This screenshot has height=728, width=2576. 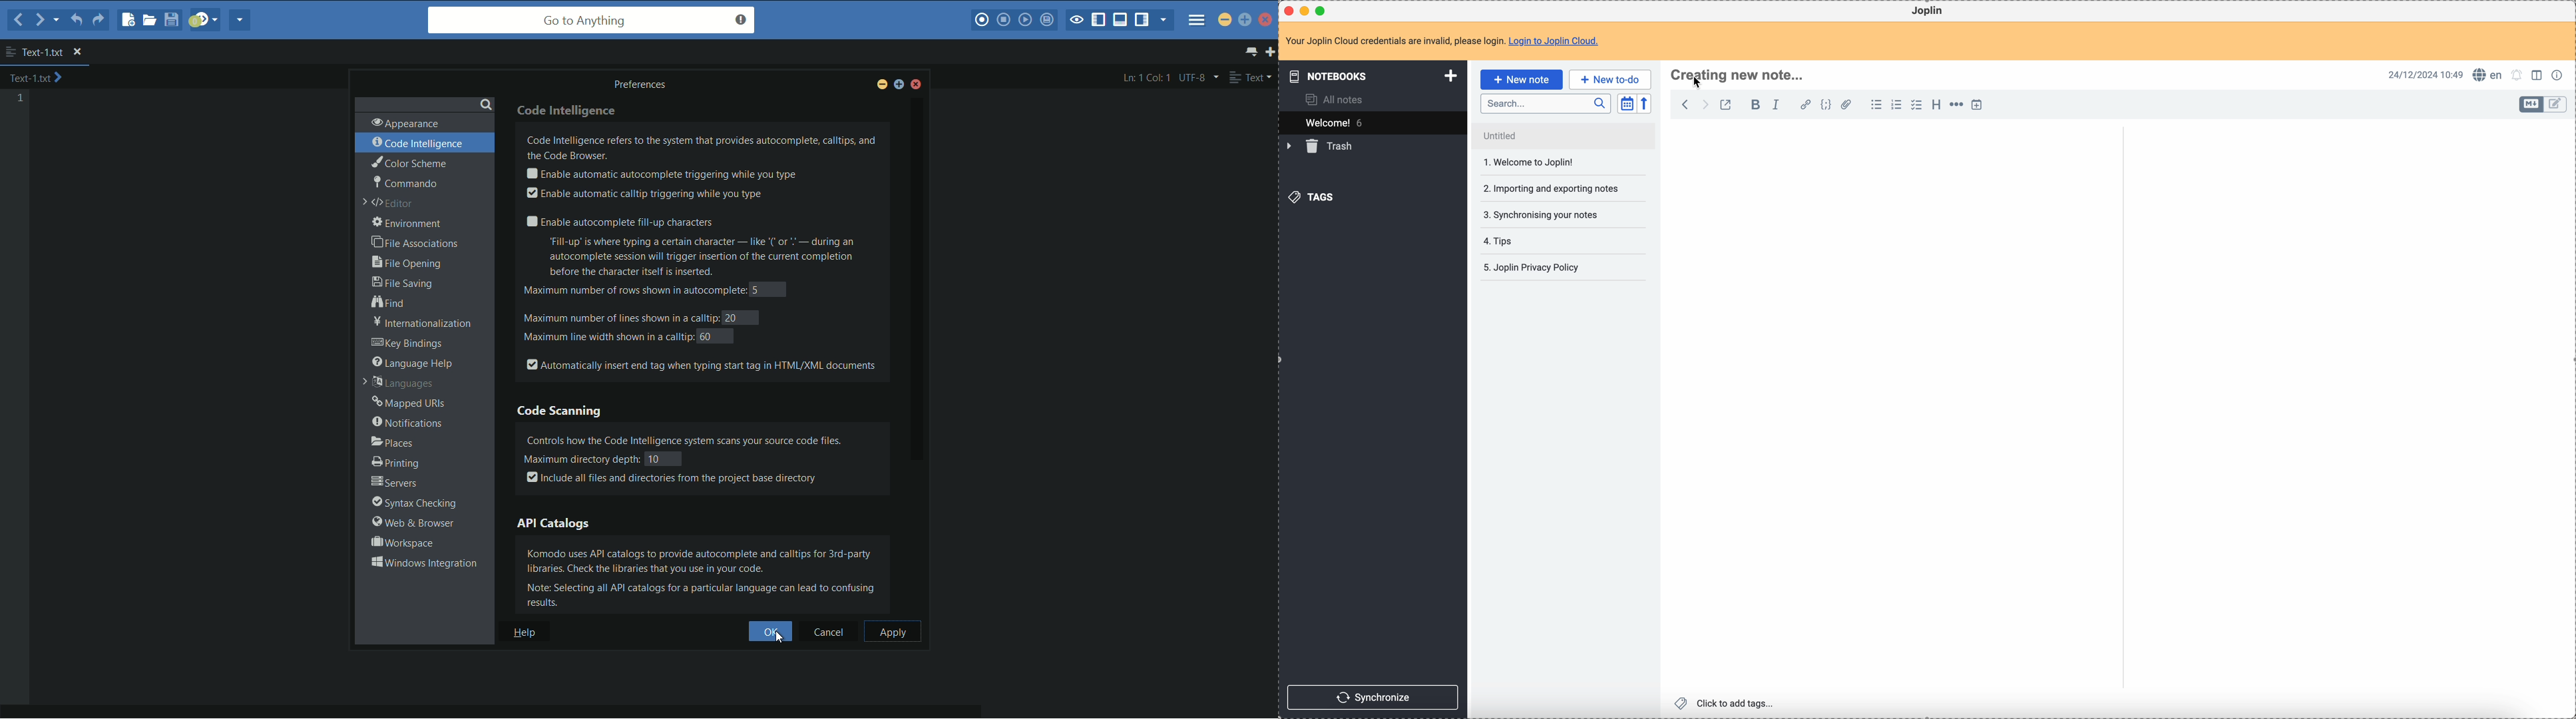 I want to click on Controls how the Code Intelligence system scans your source code files., so click(x=702, y=437).